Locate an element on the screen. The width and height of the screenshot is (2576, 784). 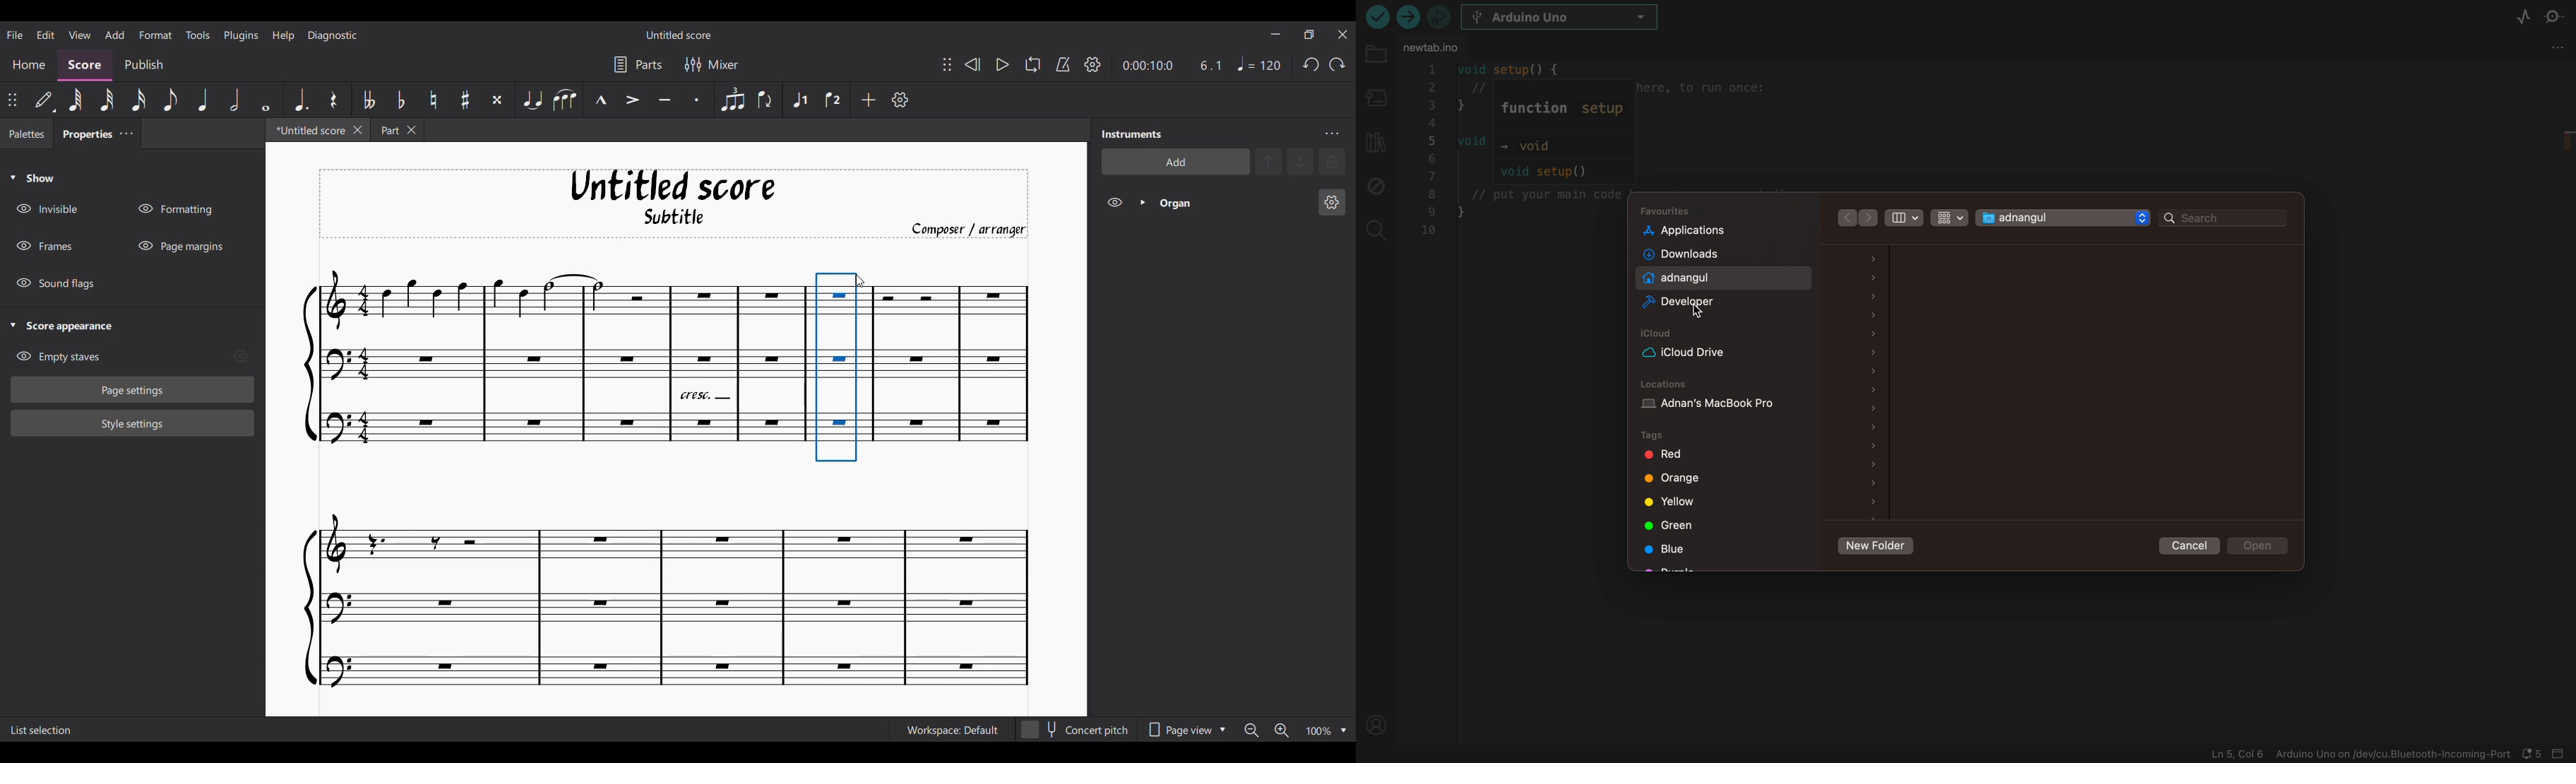
icloud drive is located at coordinates (1702, 352).